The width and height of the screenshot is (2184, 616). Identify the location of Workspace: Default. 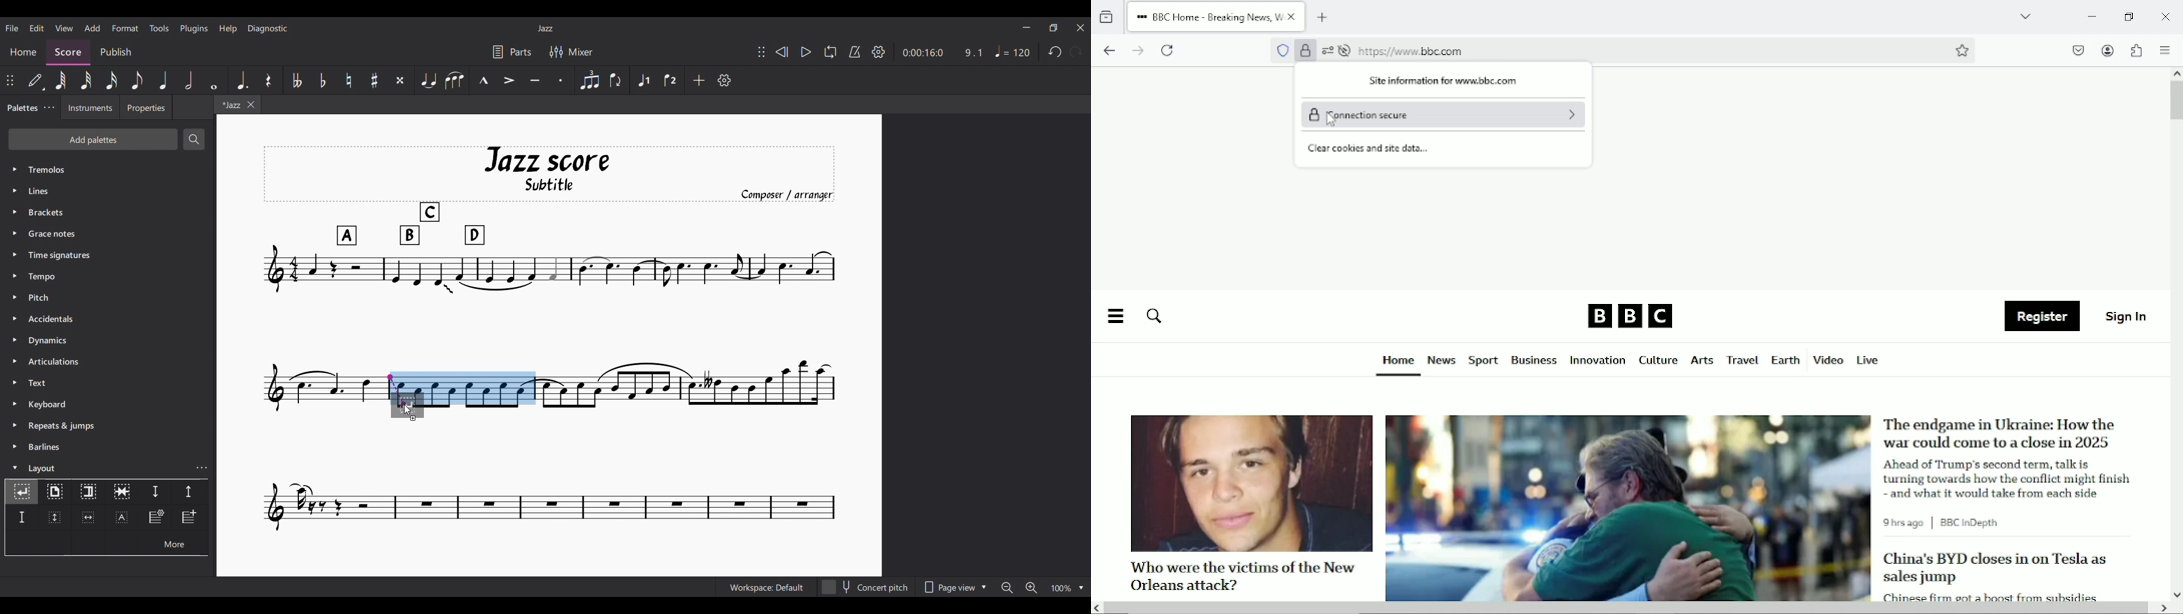
(767, 587).